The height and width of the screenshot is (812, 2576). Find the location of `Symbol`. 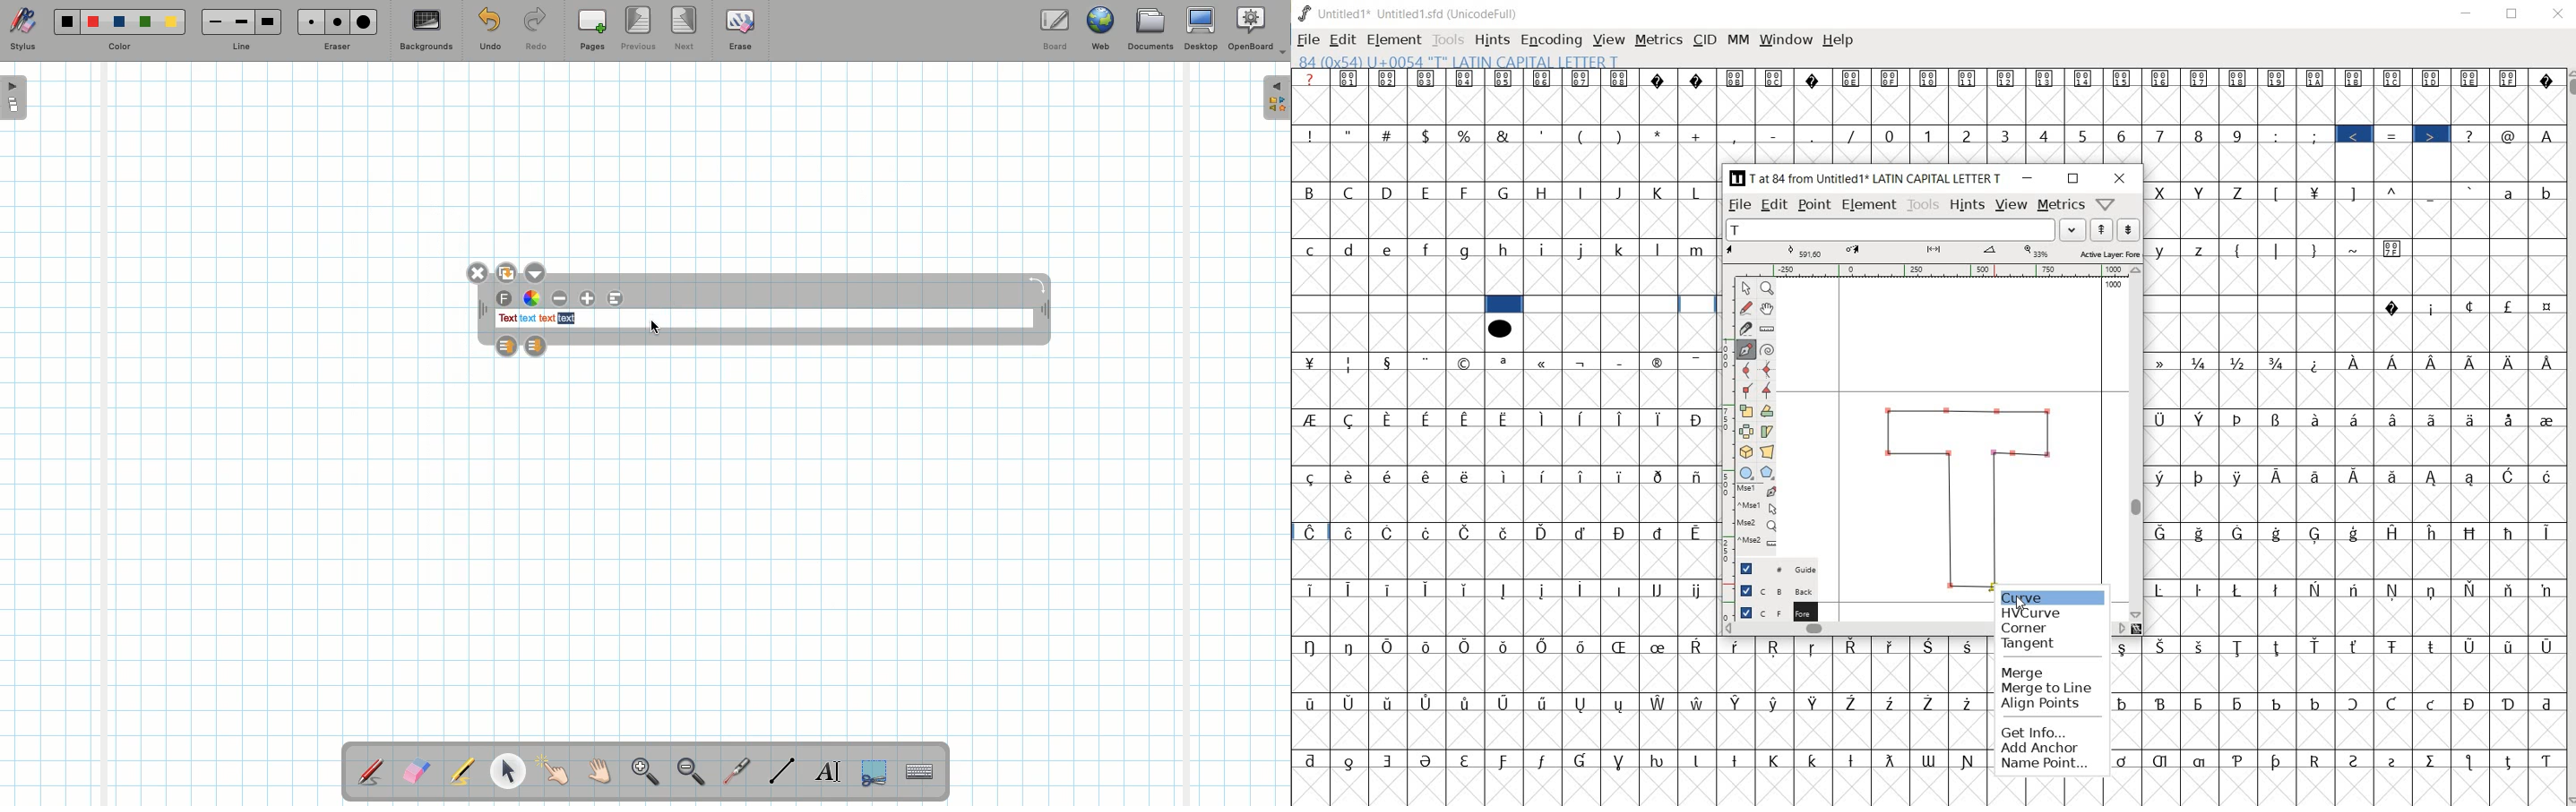

Symbol is located at coordinates (2470, 306).